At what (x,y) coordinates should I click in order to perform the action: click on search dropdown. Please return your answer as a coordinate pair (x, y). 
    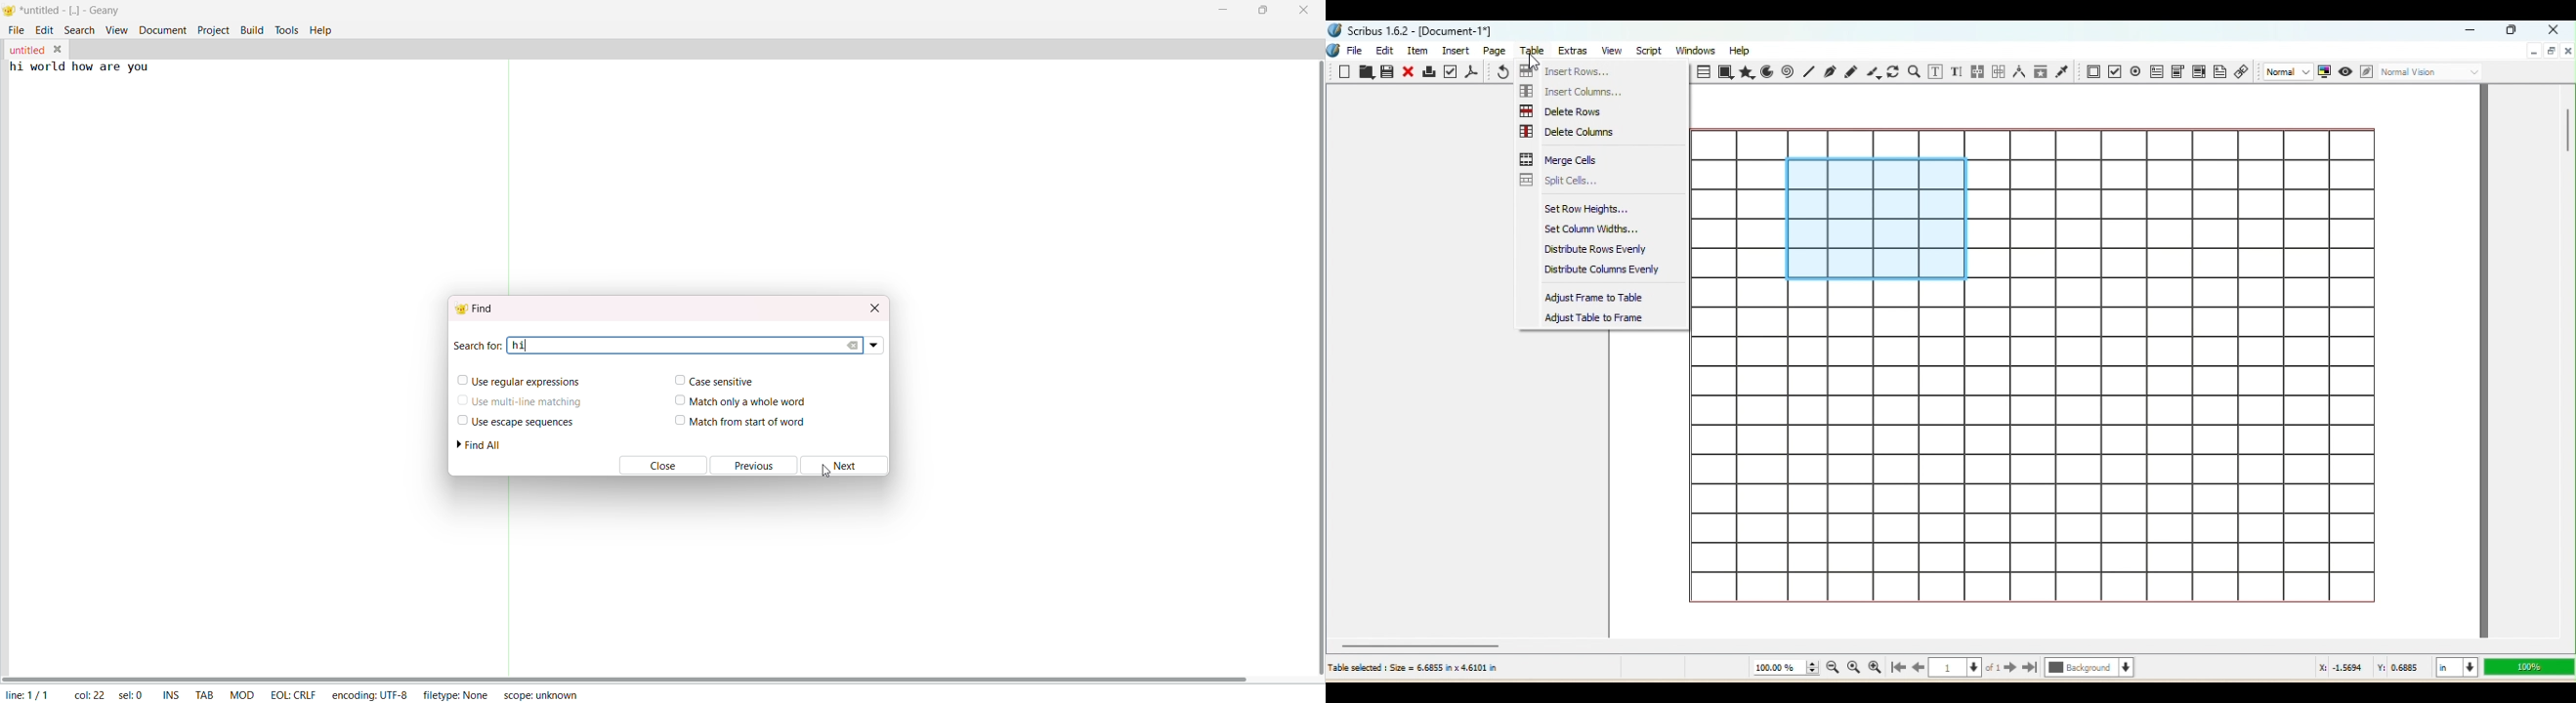
    Looking at the image, I should click on (879, 345).